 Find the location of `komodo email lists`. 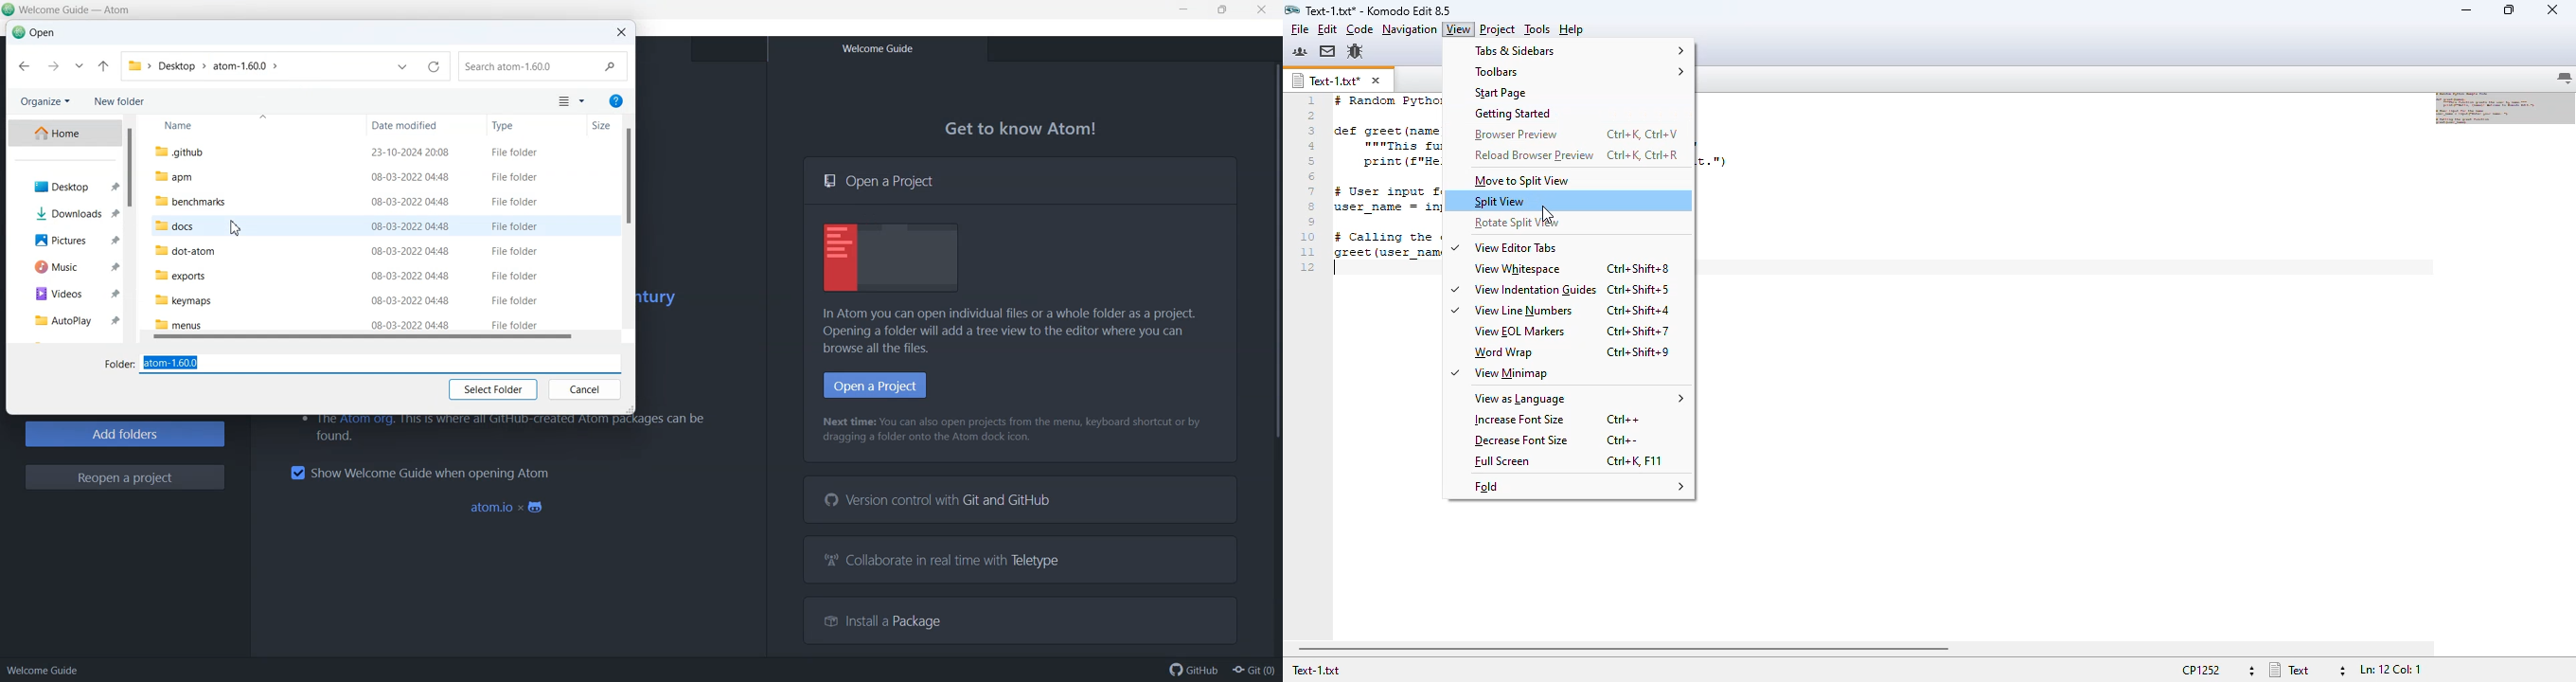

komodo email lists is located at coordinates (1327, 51).